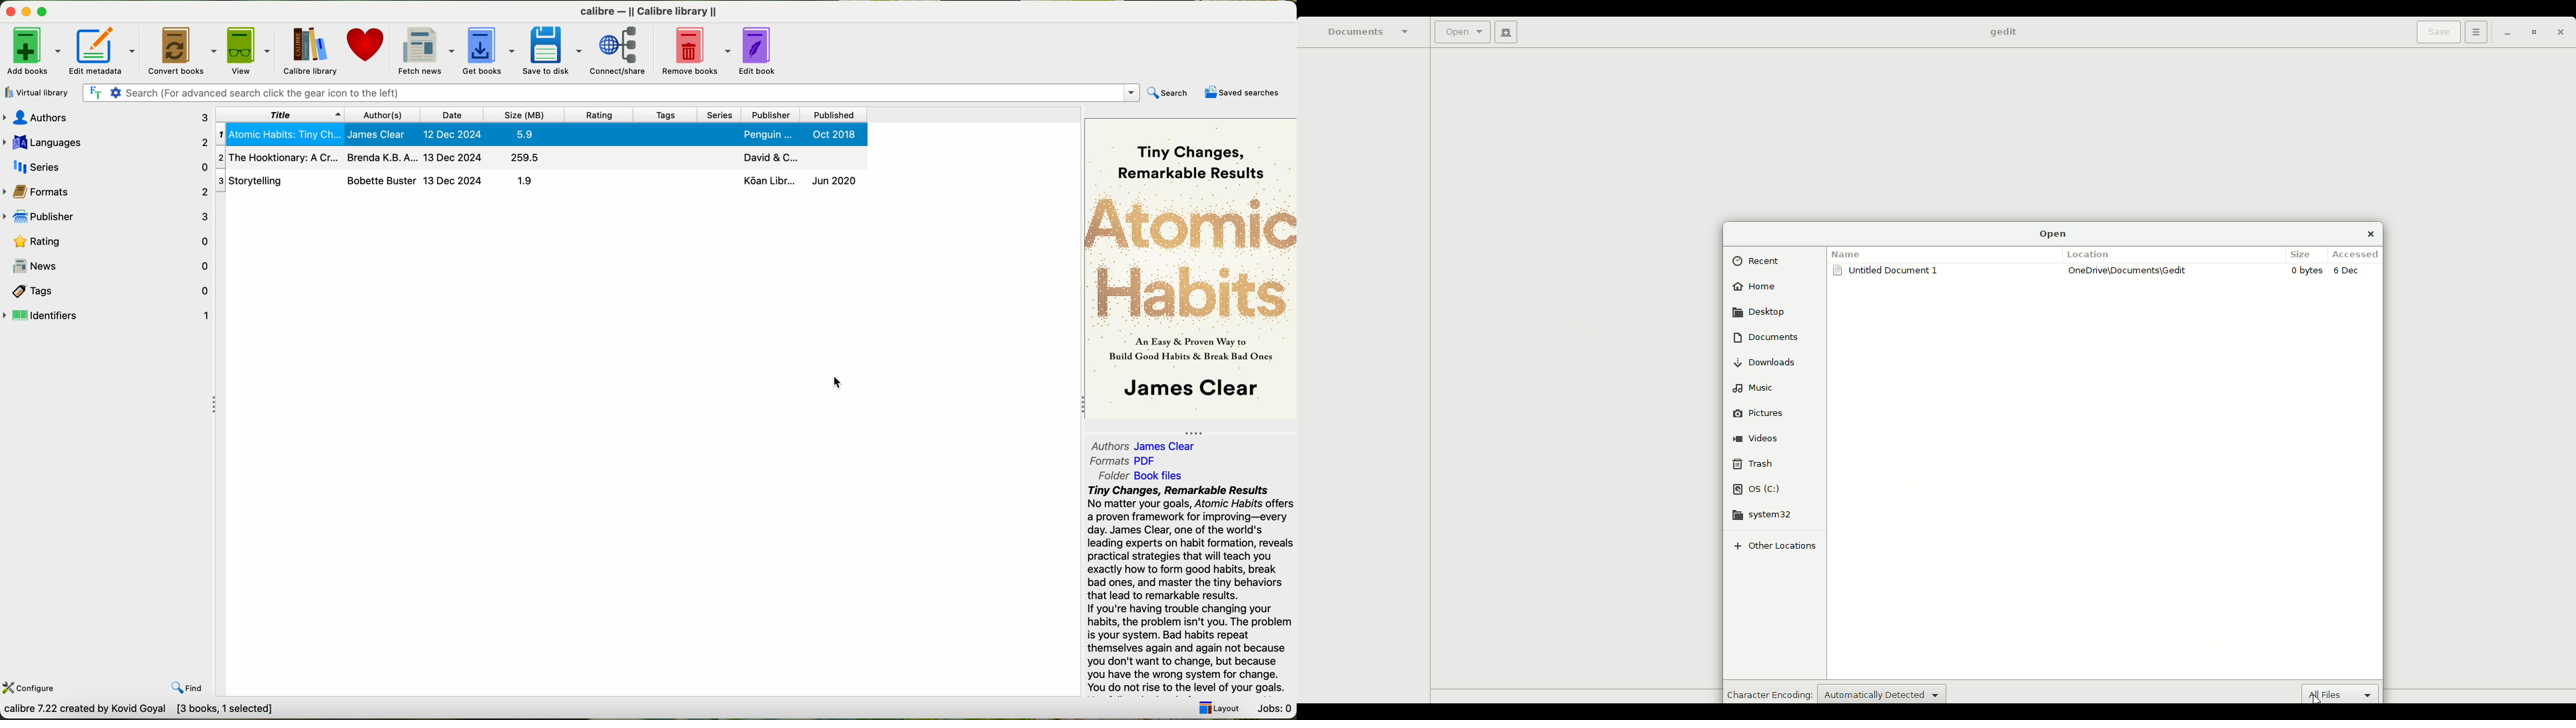  What do you see at coordinates (217, 405) in the screenshot?
I see `Collapse` at bounding box center [217, 405].